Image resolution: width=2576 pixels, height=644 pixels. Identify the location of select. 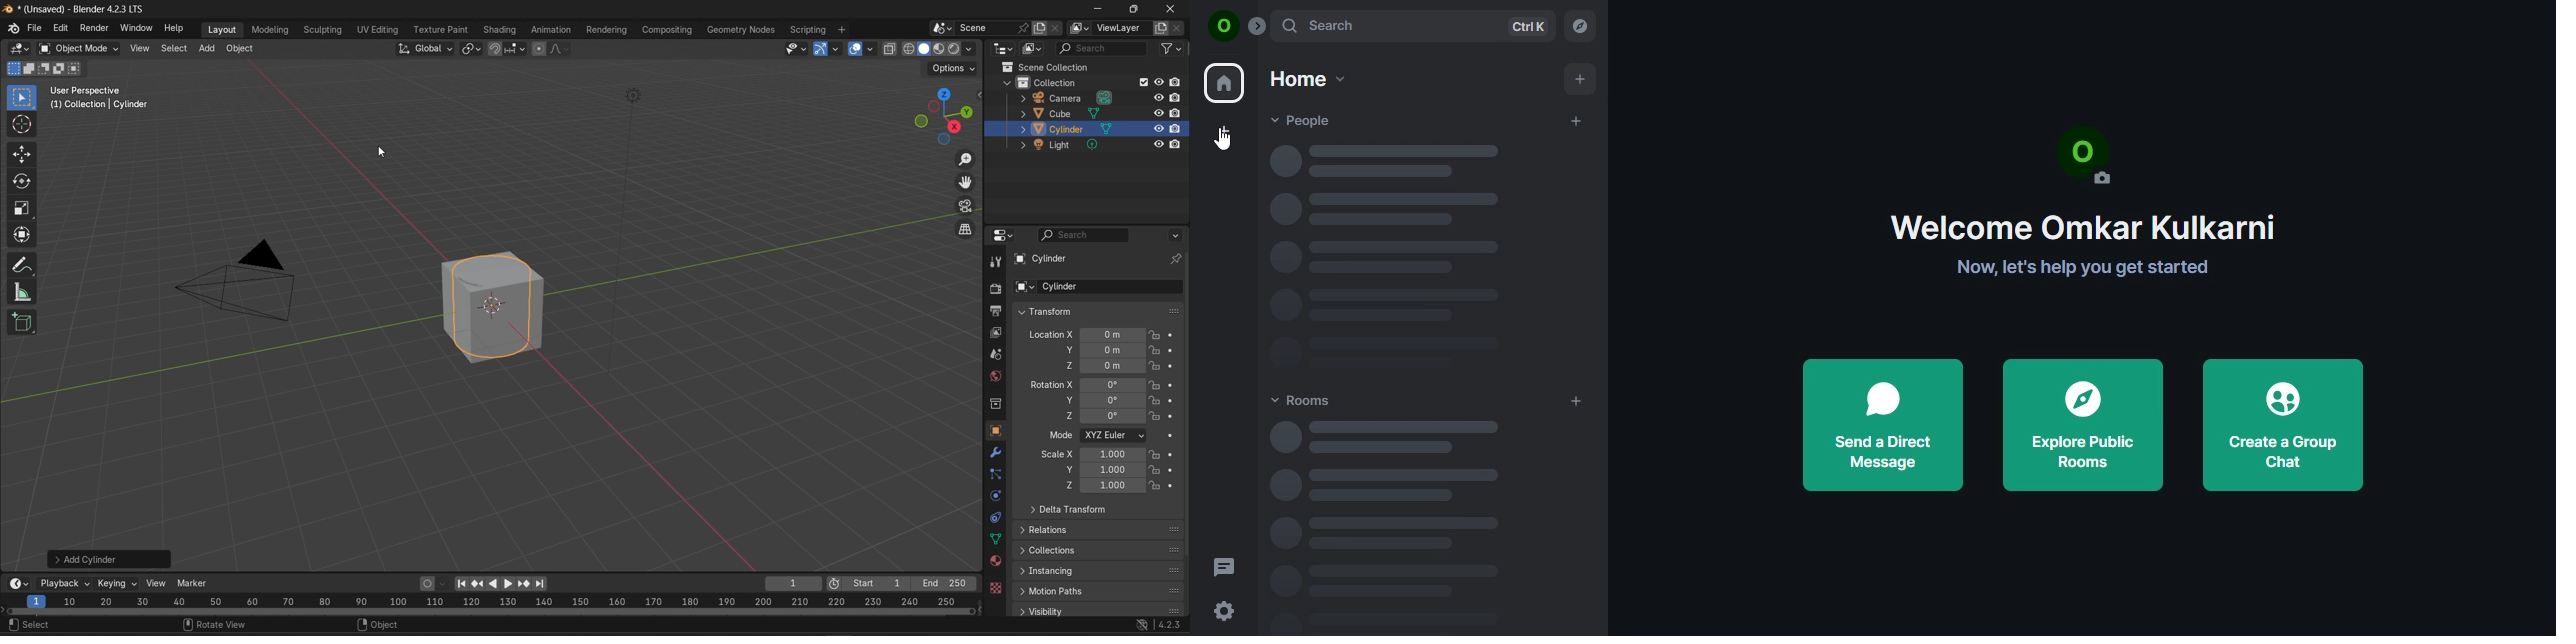
(175, 48).